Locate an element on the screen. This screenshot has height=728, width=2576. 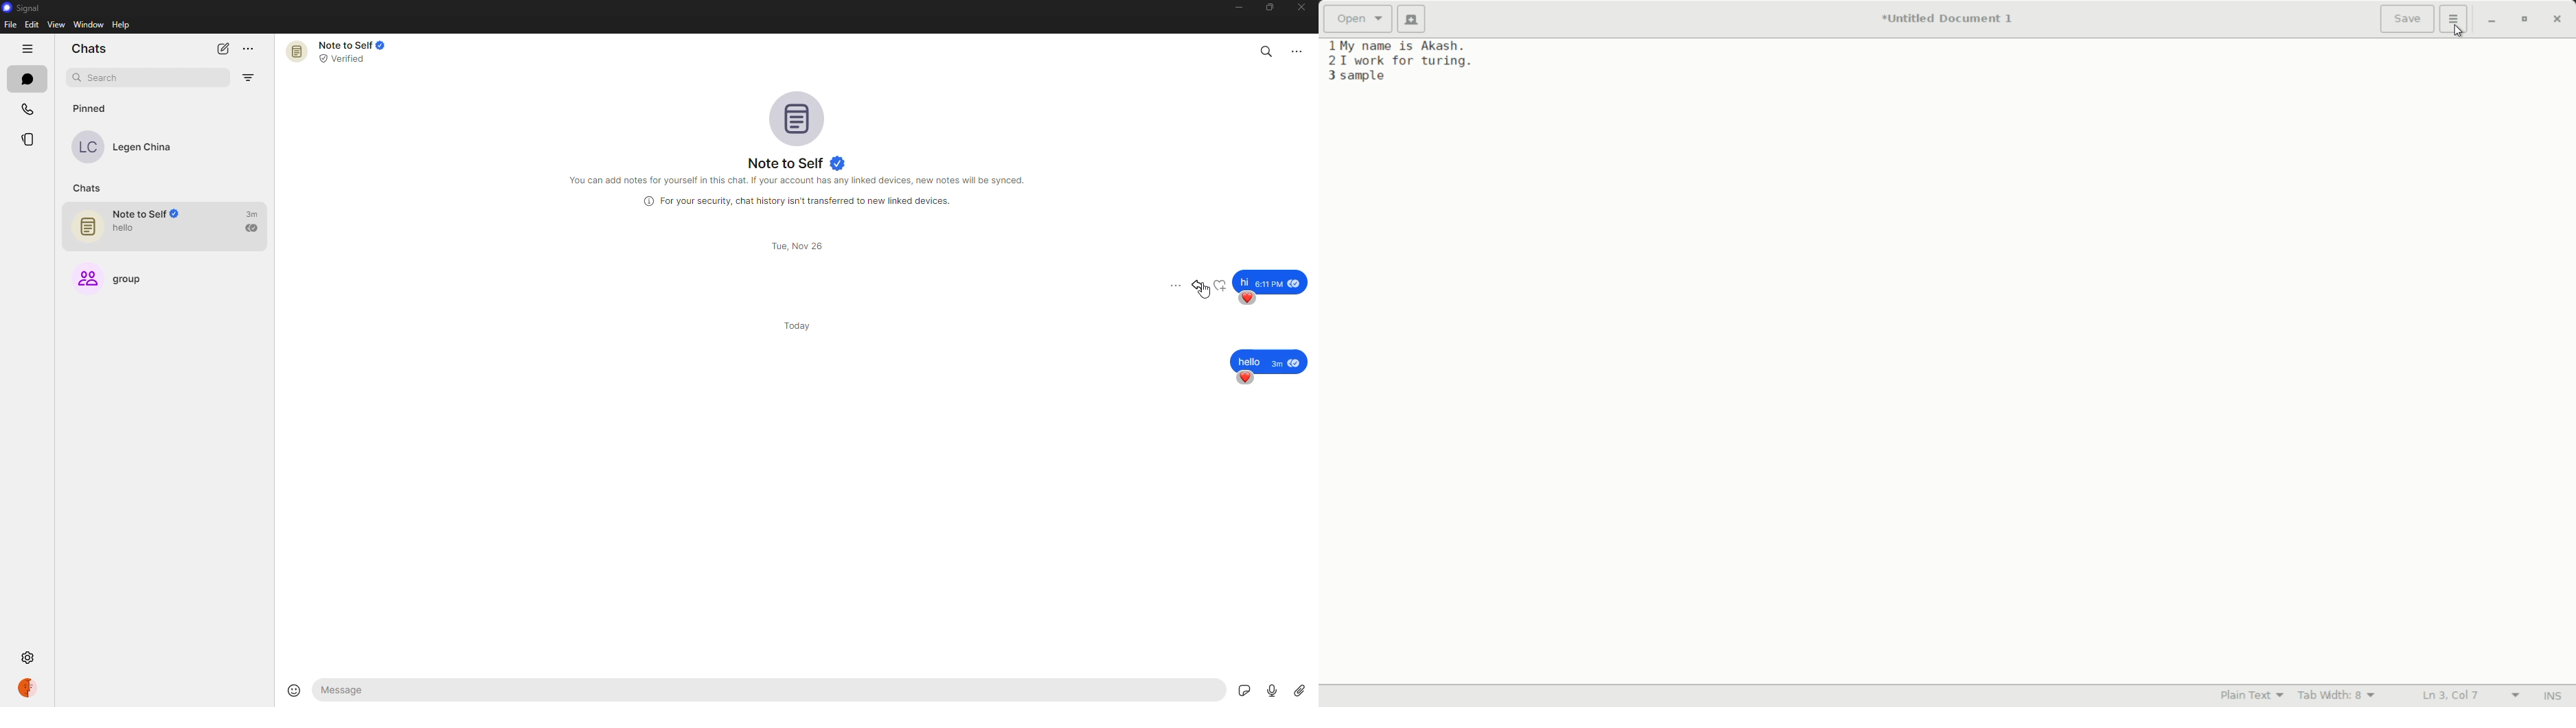
stories is located at coordinates (30, 138).